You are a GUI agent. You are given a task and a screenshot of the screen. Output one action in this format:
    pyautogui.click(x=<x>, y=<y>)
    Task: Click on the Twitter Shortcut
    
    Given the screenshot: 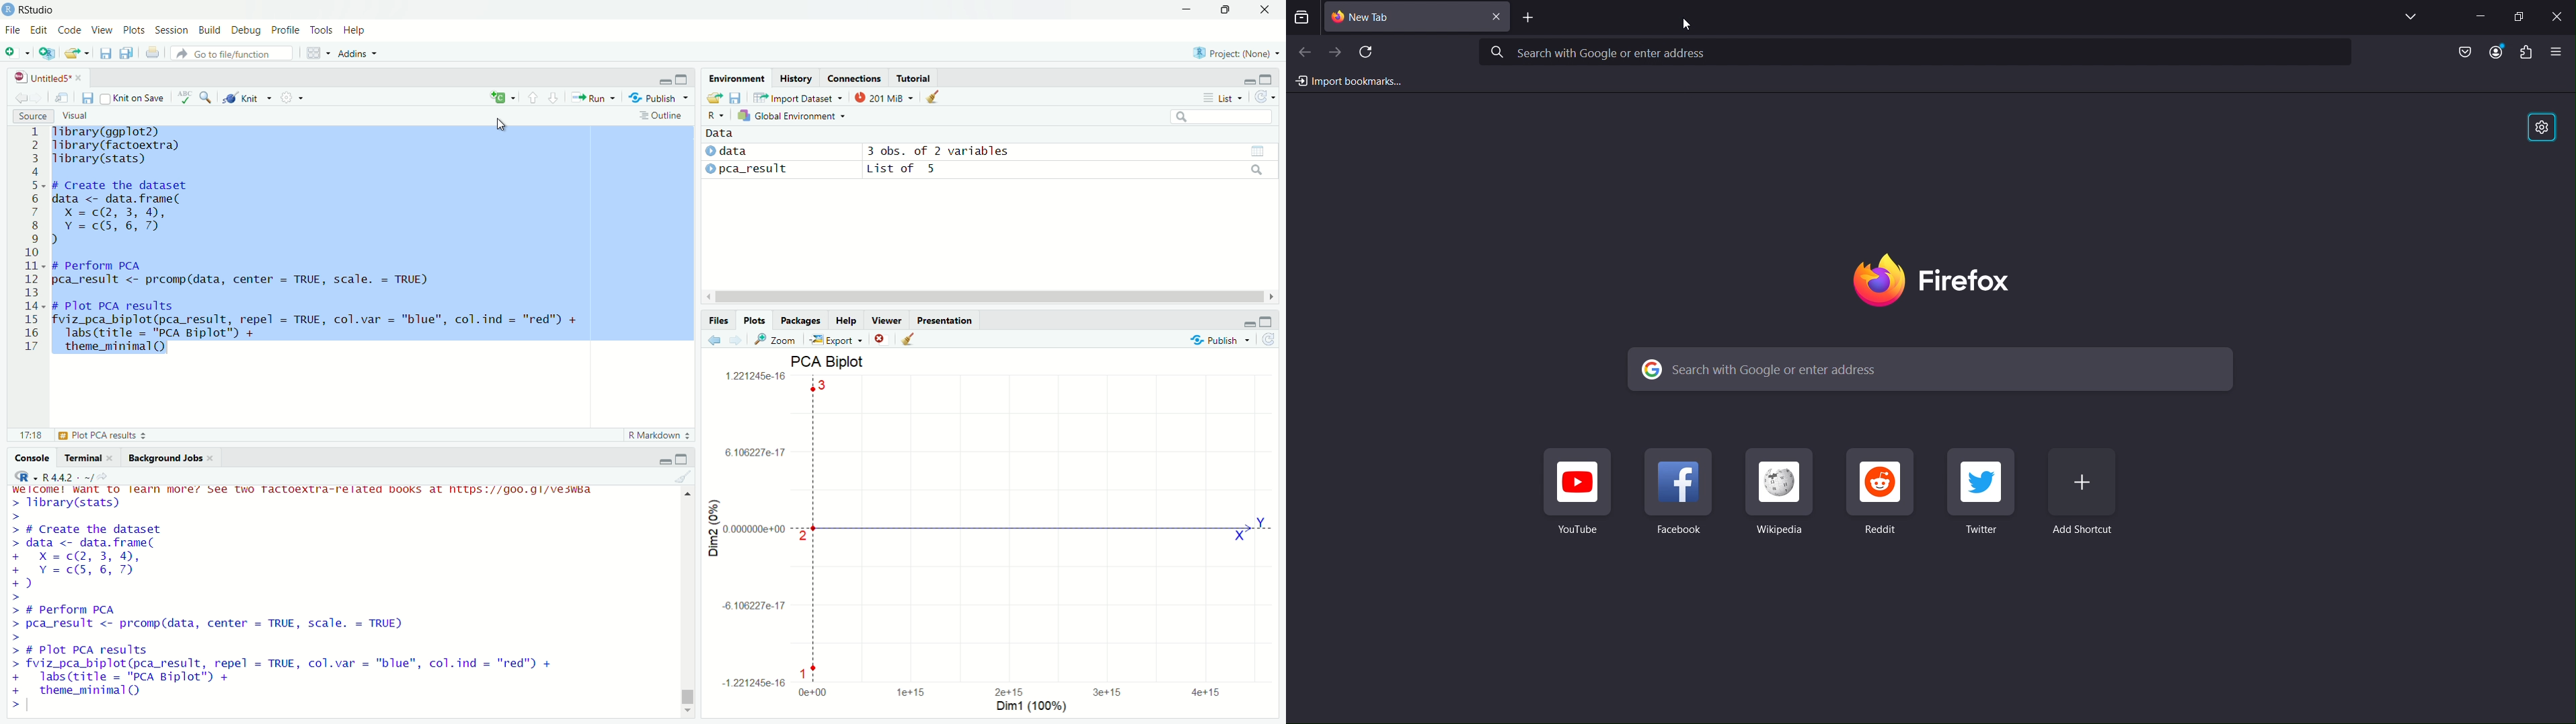 What is the action you would take?
    pyautogui.click(x=1983, y=499)
    